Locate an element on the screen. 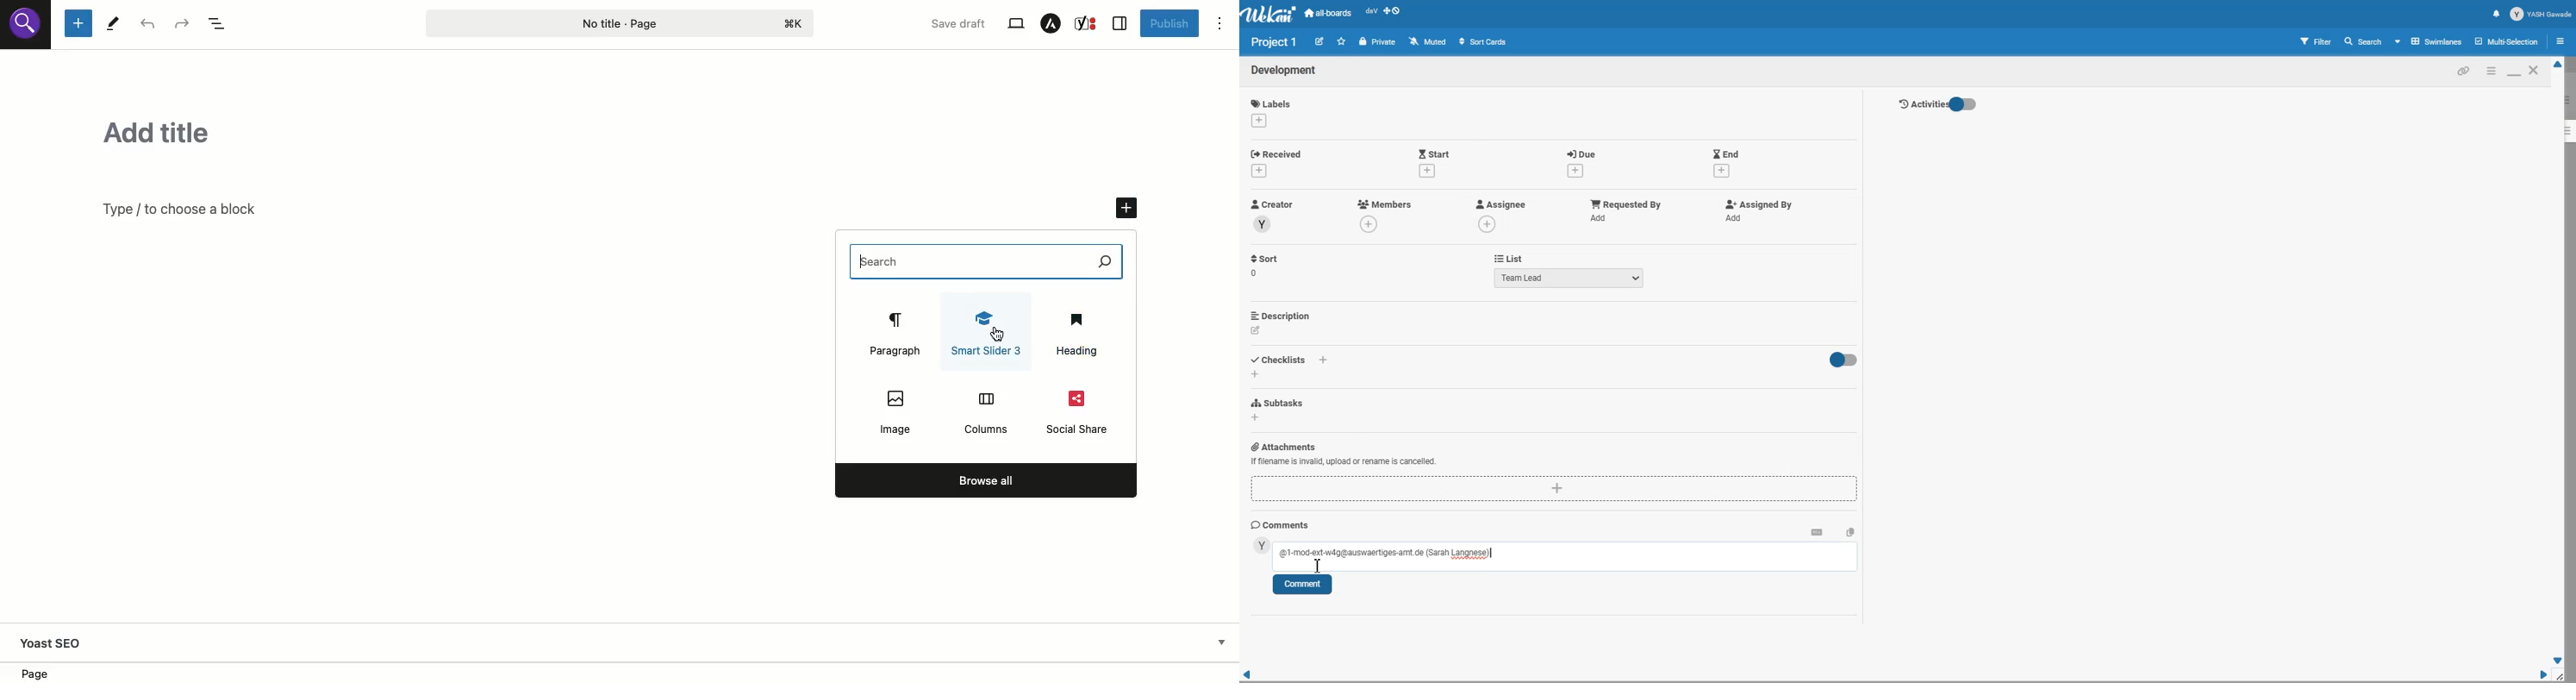 This screenshot has width=2576, height=700. Convert to markdown is located at coordinates (1817, 531).